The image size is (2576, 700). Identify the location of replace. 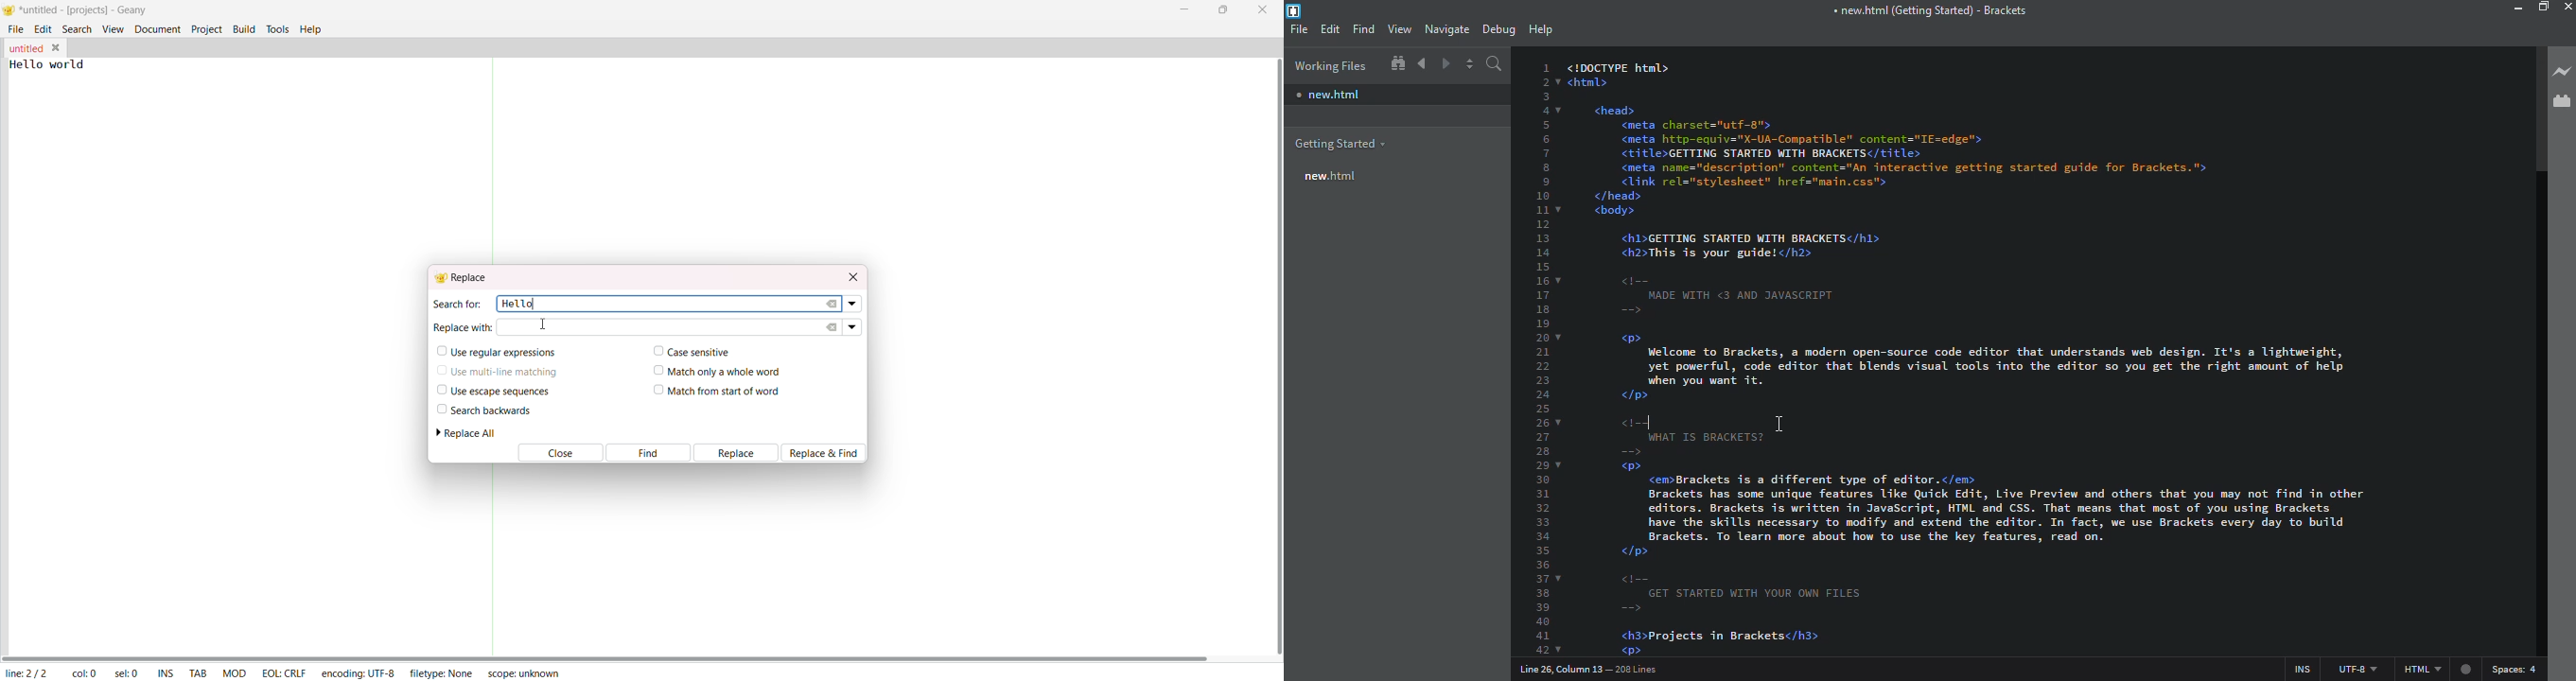
(737, 453).